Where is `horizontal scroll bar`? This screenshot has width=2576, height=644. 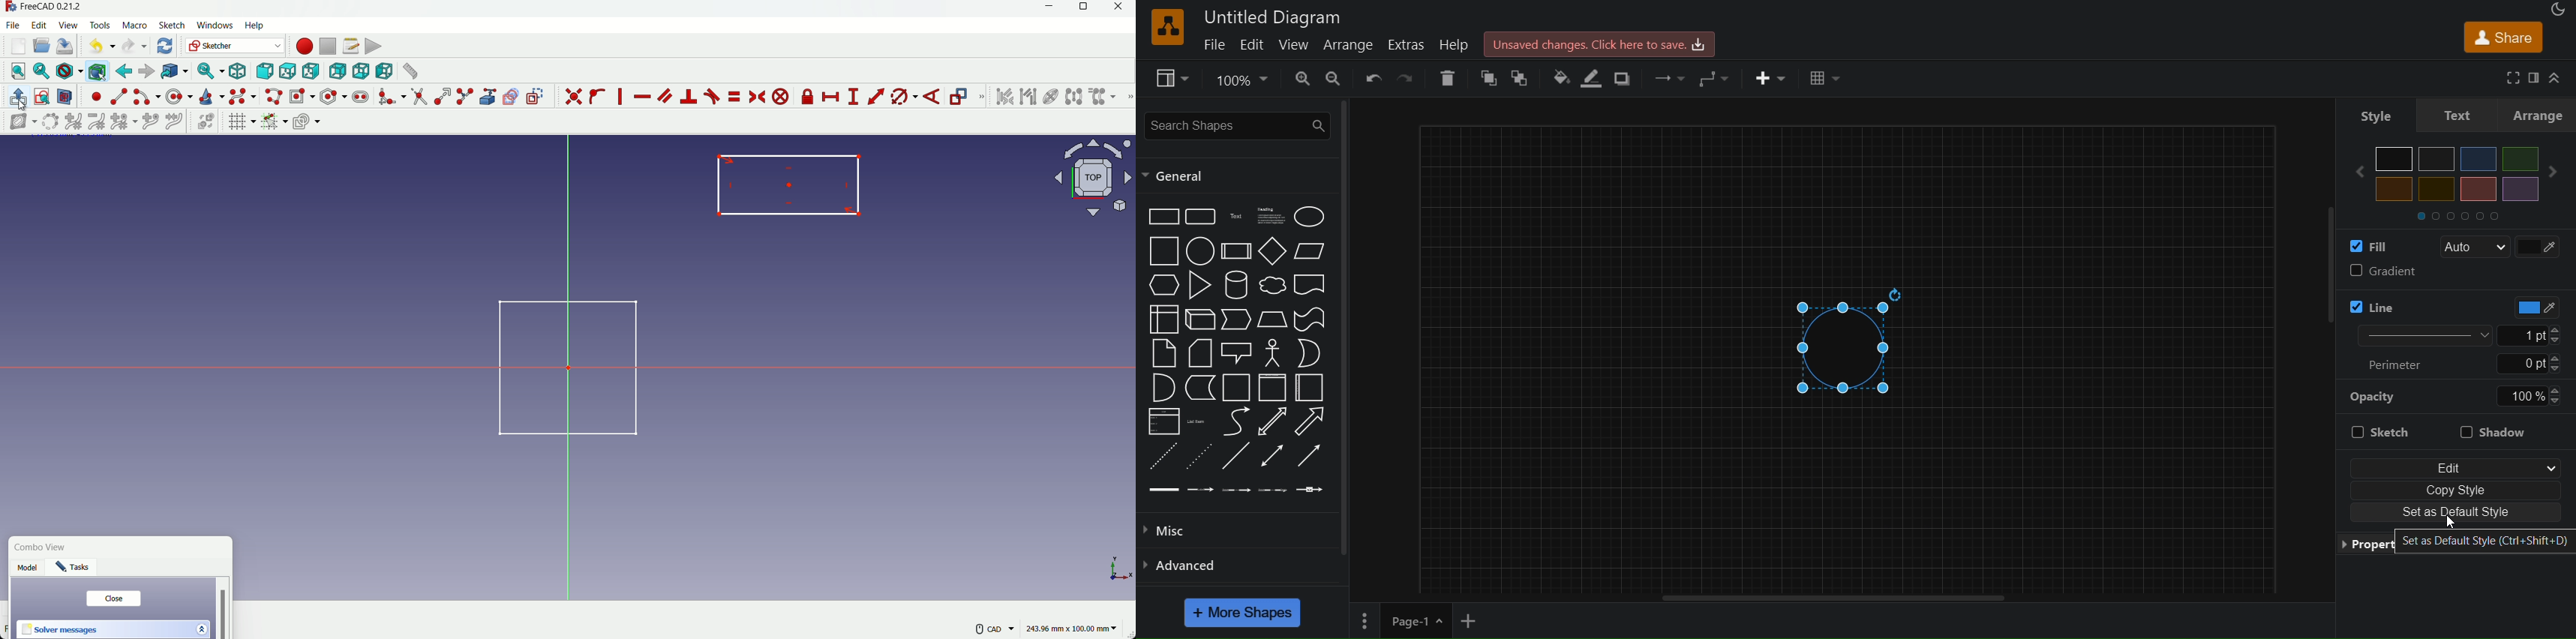 horizontal scroll bar is located at coordinates (1834, 598).